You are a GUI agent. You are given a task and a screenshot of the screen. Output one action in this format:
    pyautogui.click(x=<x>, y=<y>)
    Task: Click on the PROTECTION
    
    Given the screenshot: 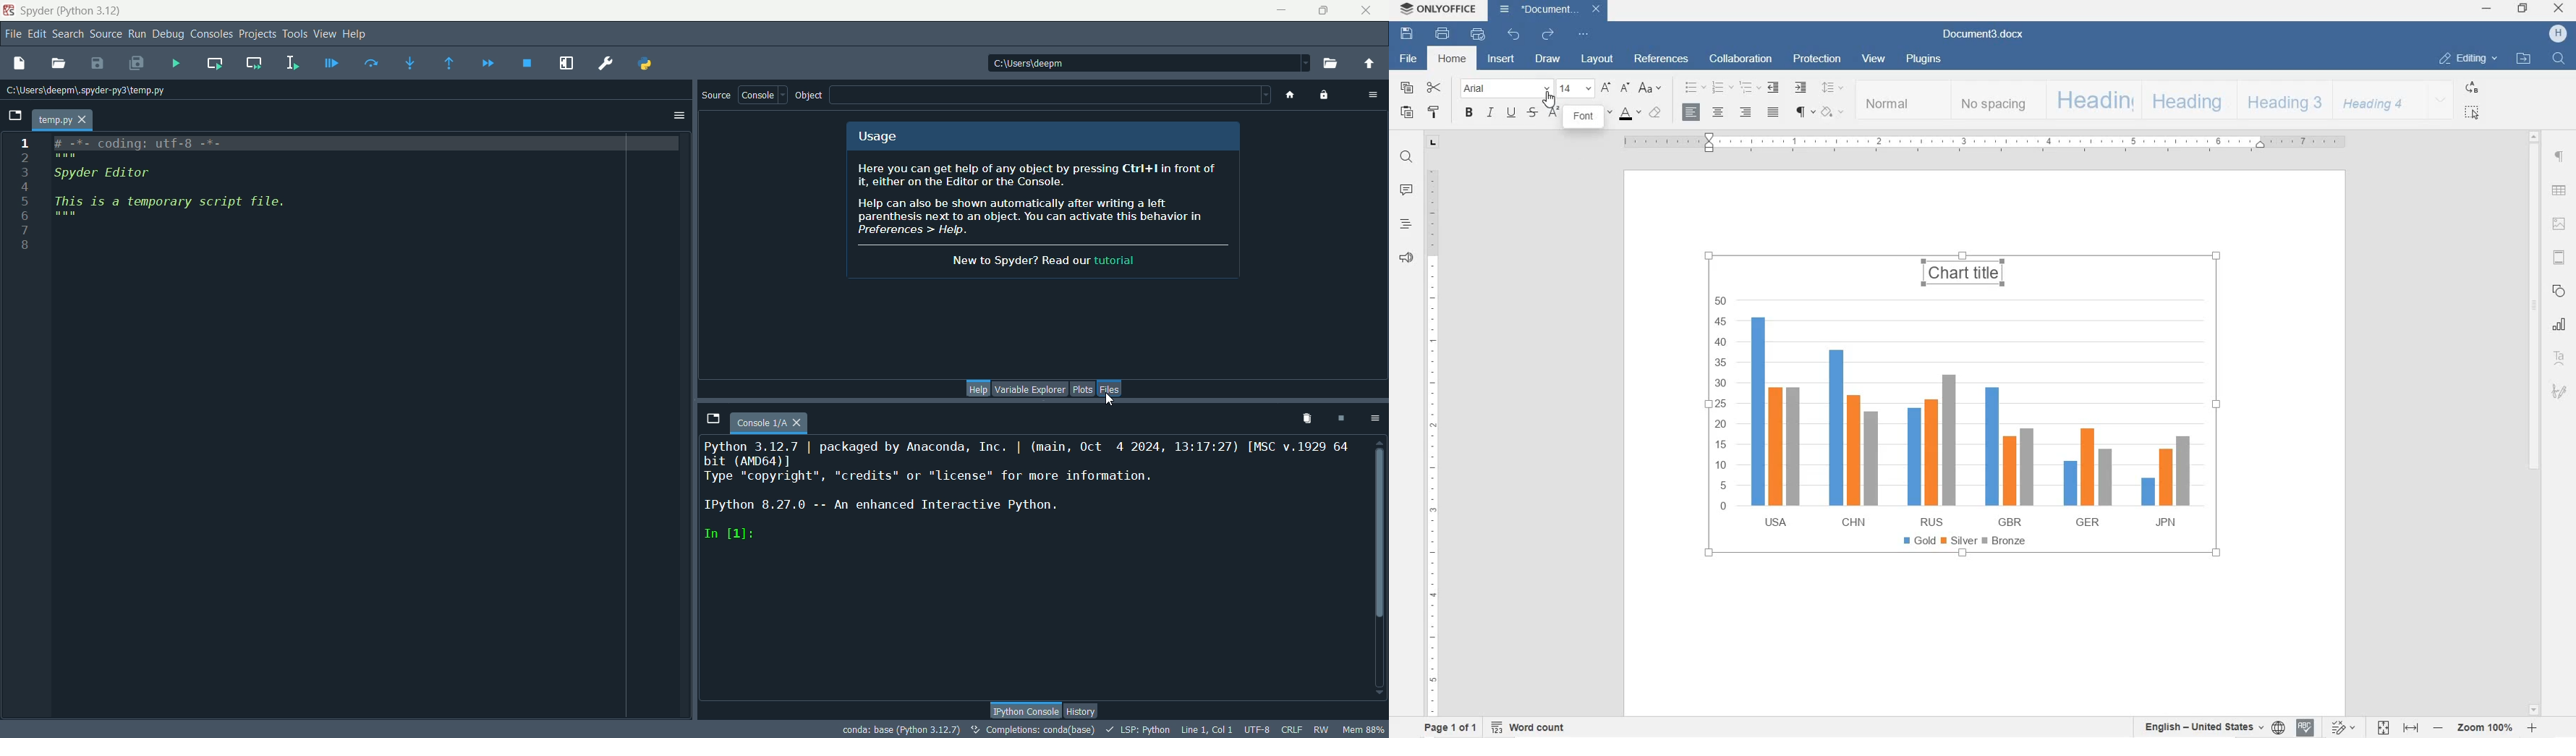 What is the action you would take?
    pyautogui.click(x=1815, y=59)
    